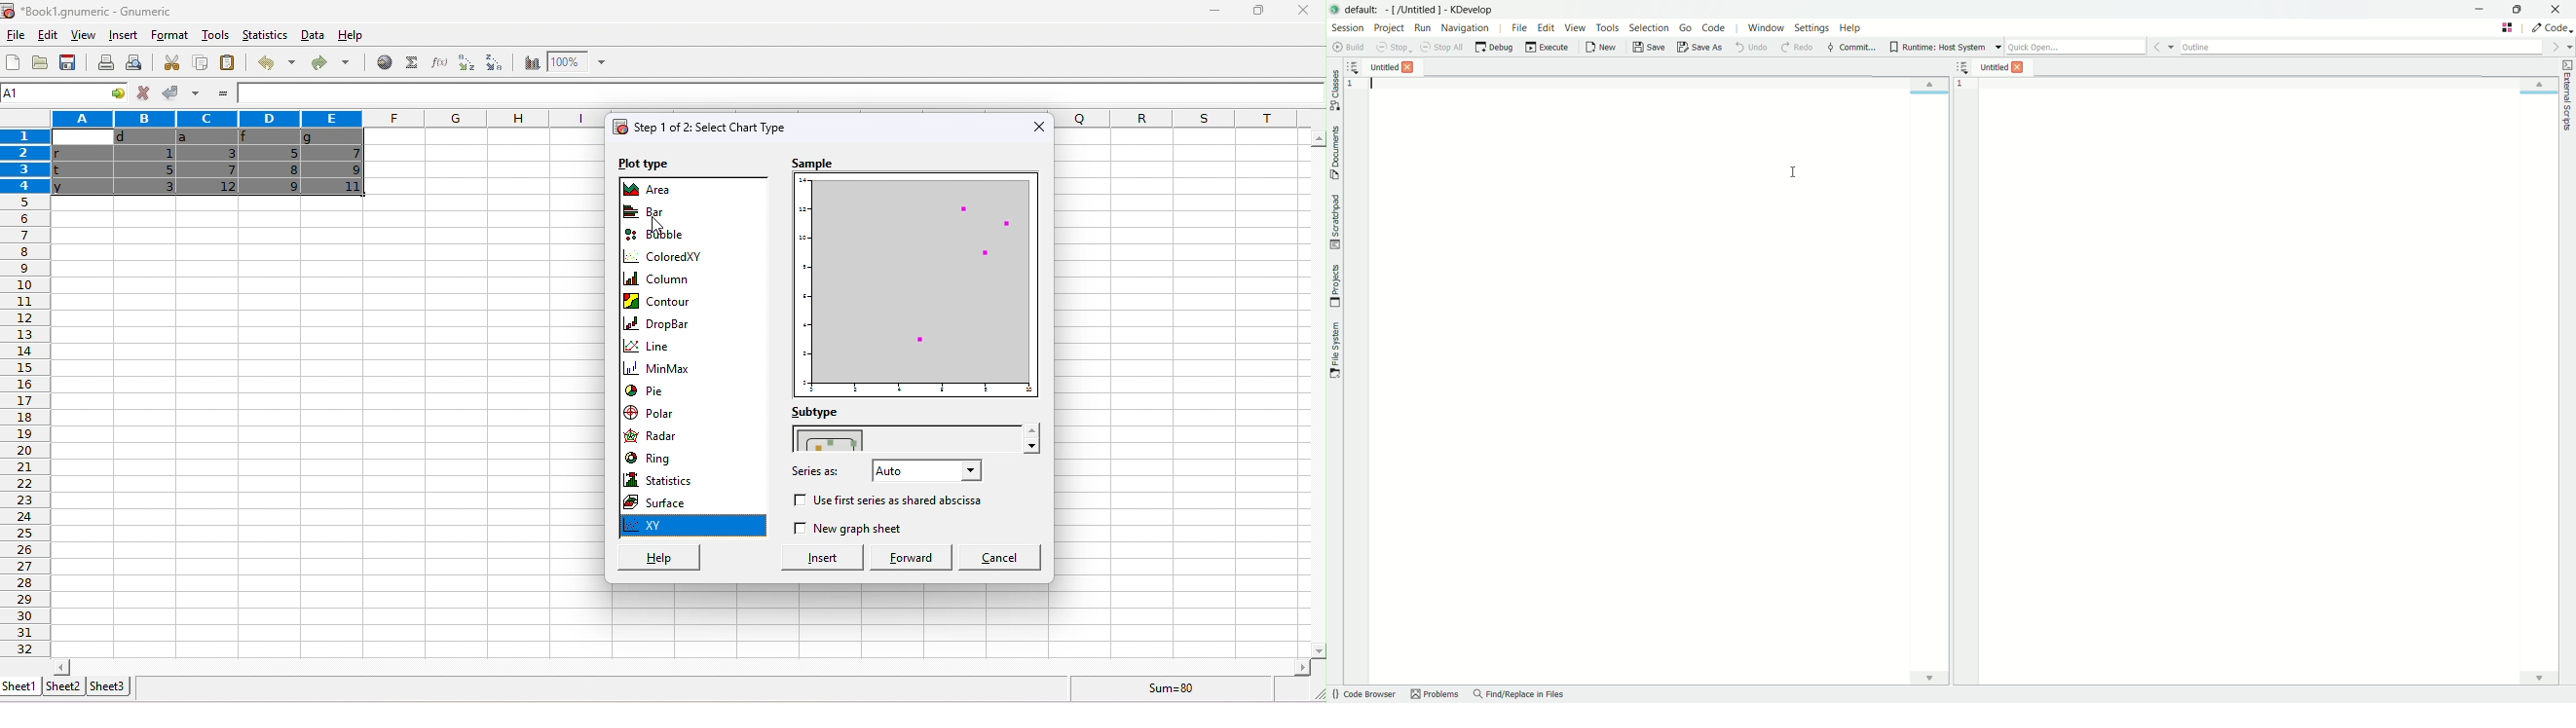 This screenshot has width=2576, height=728. What do you see at coordinates (1767, 29) in the screenshot?
I see `window menu` at bounding box center [1767, 29].